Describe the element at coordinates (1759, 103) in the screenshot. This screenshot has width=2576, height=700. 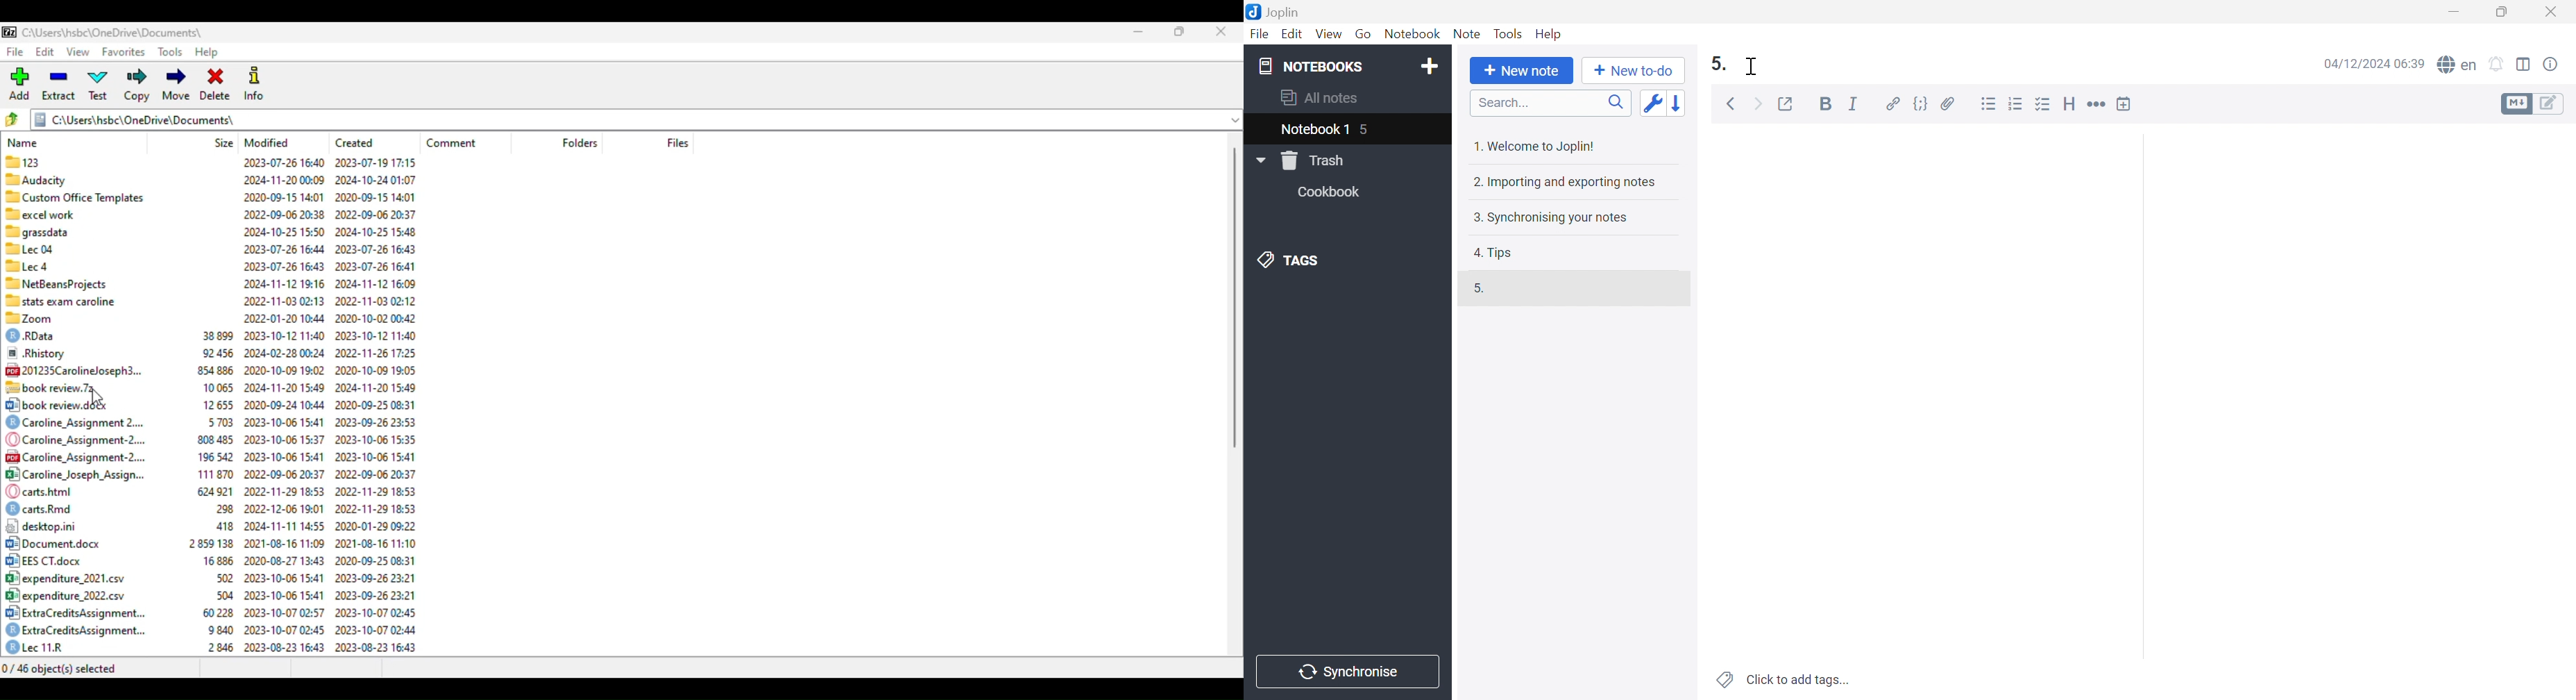
I see `Forward` at that location.